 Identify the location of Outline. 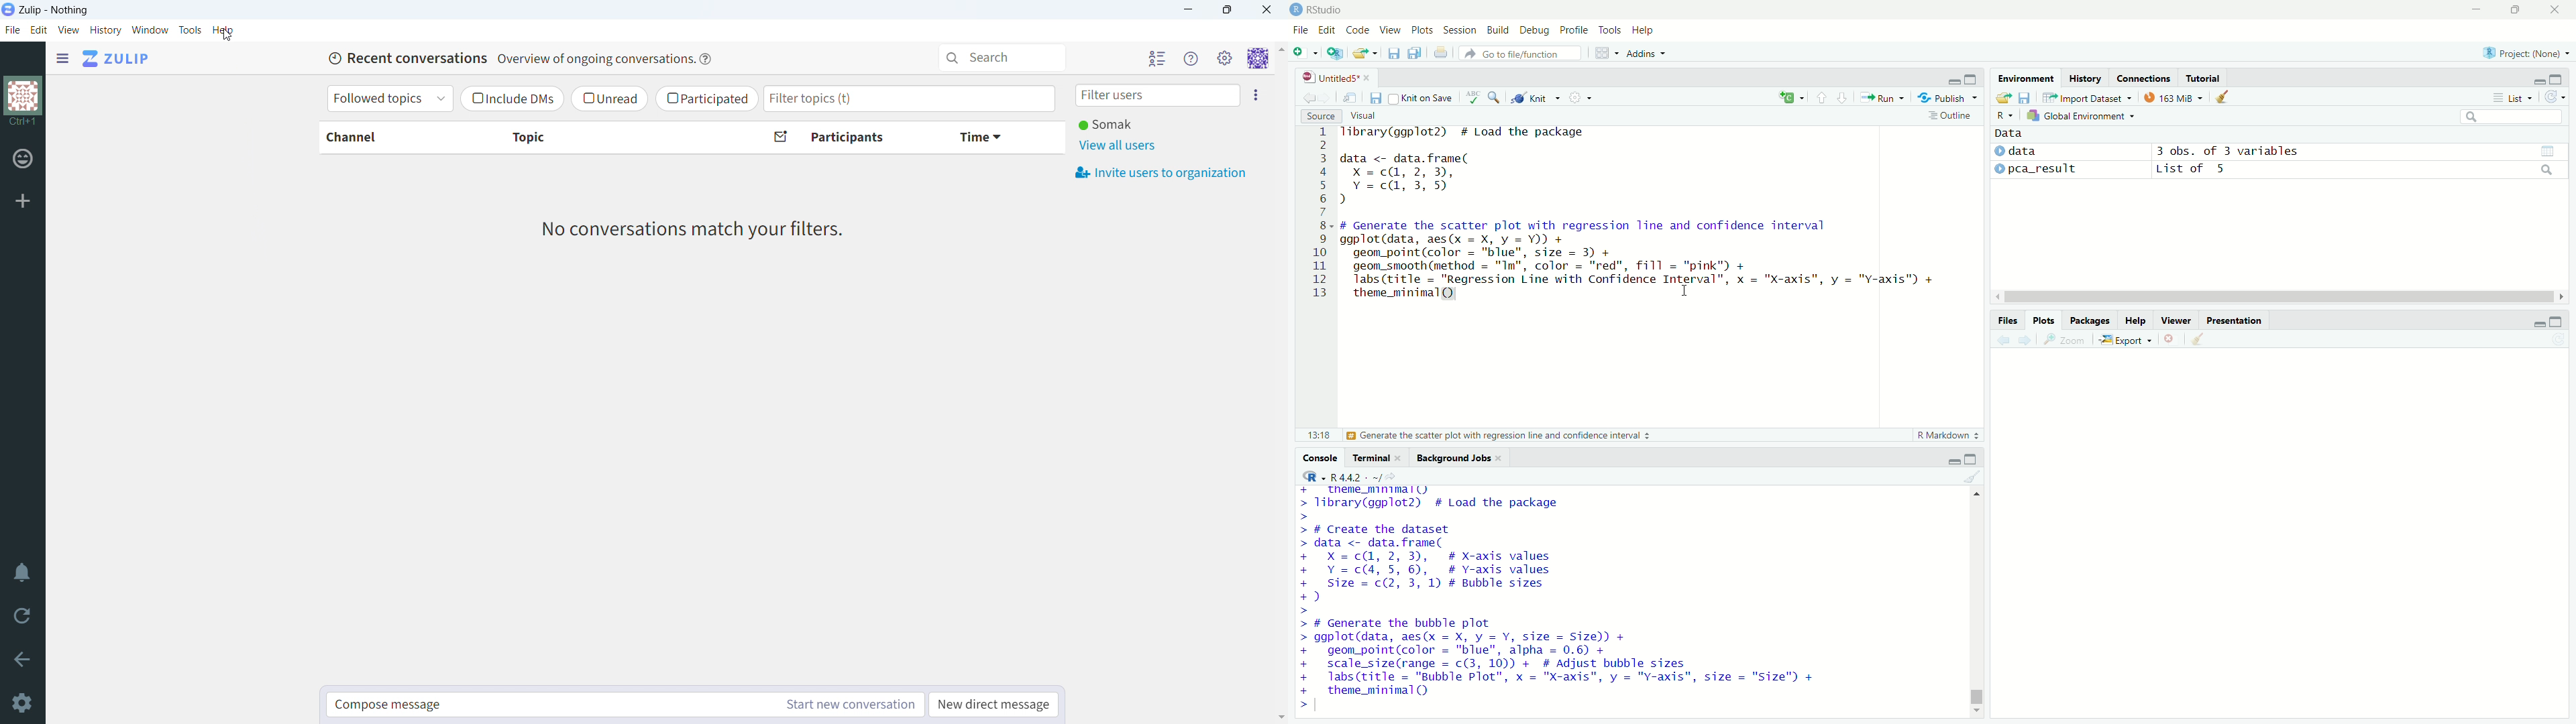
(1951, 115).